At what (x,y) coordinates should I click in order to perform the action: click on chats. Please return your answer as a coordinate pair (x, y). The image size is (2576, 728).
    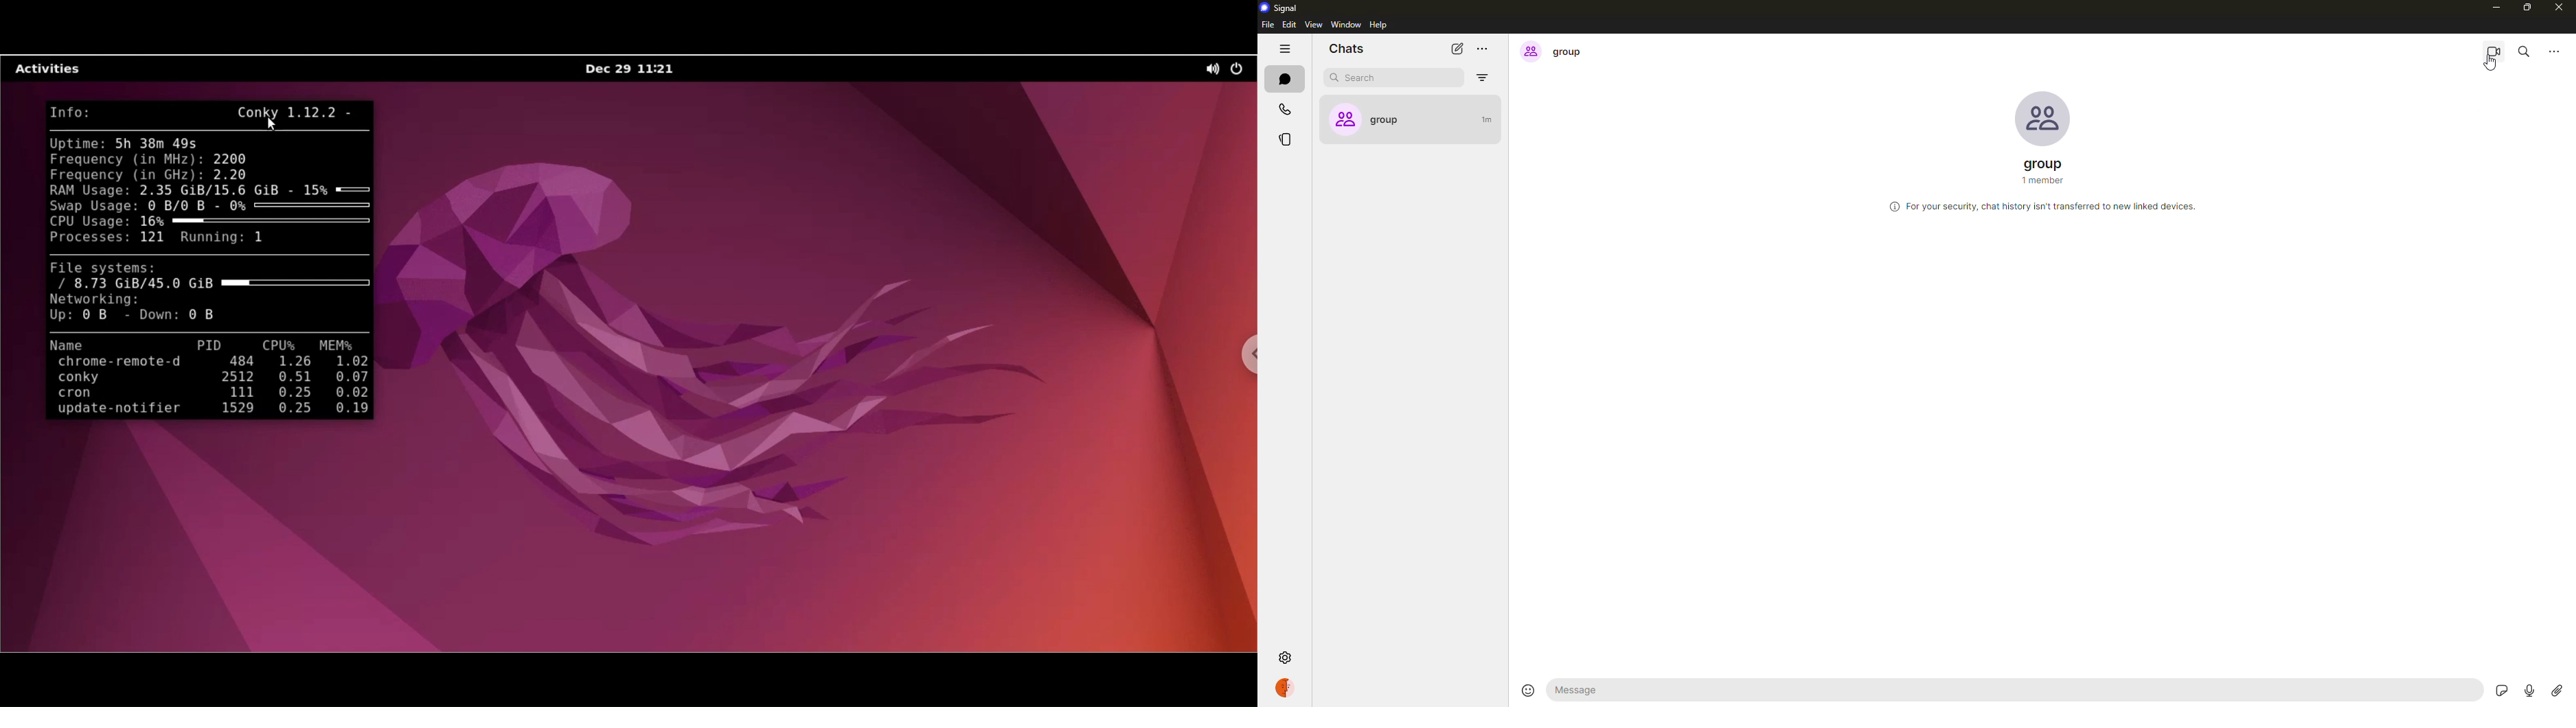
    Looking at the image, I should click on (1286, 80).